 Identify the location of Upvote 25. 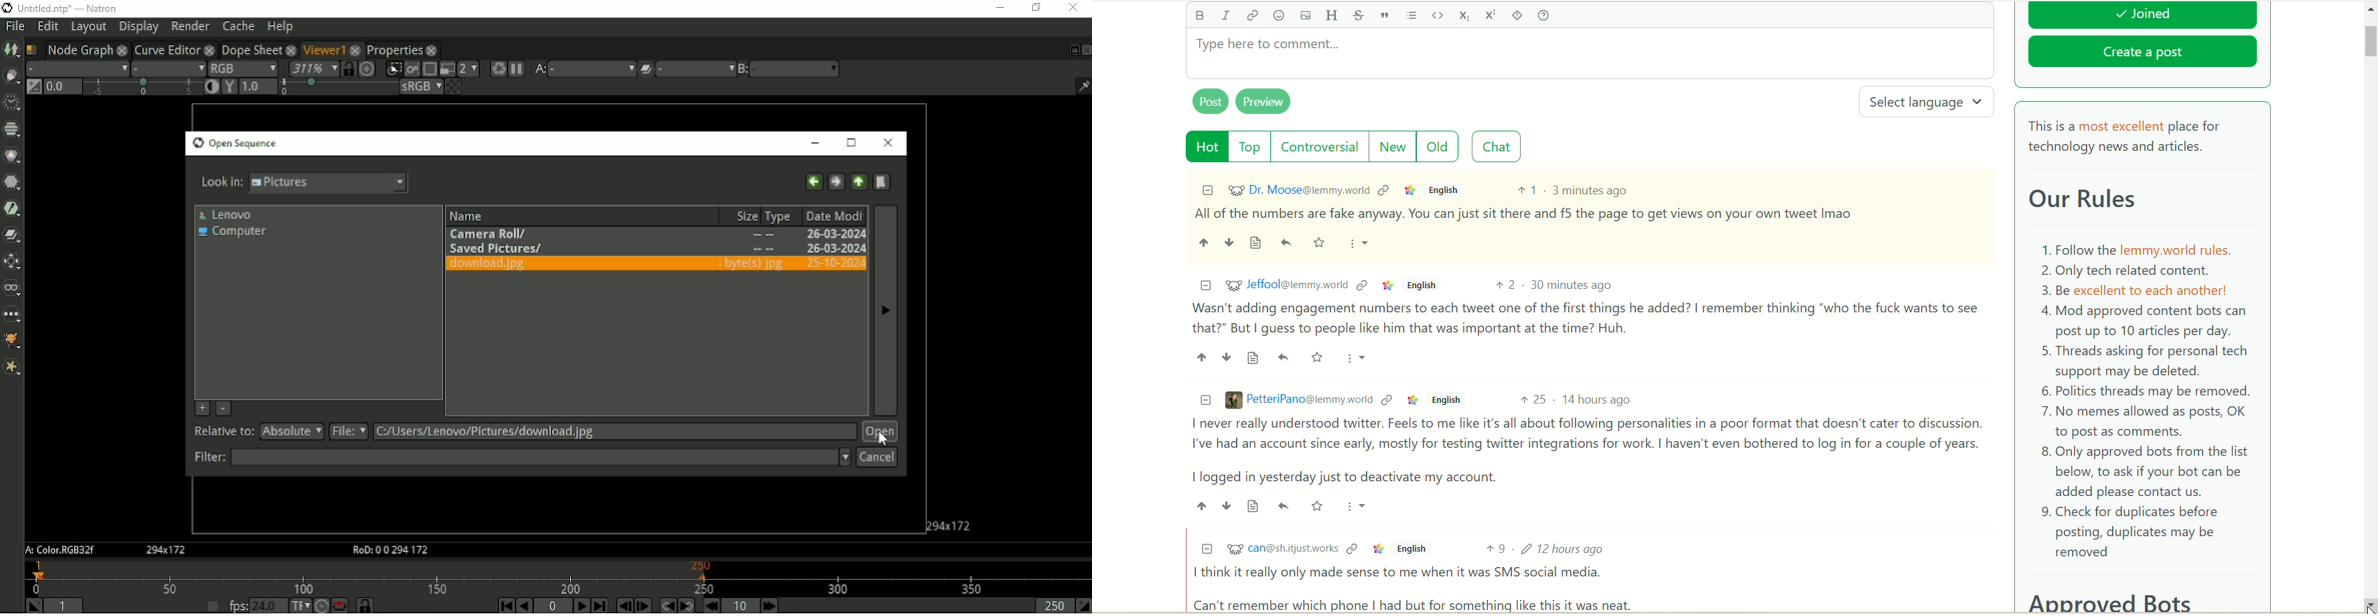
(1533, 399).